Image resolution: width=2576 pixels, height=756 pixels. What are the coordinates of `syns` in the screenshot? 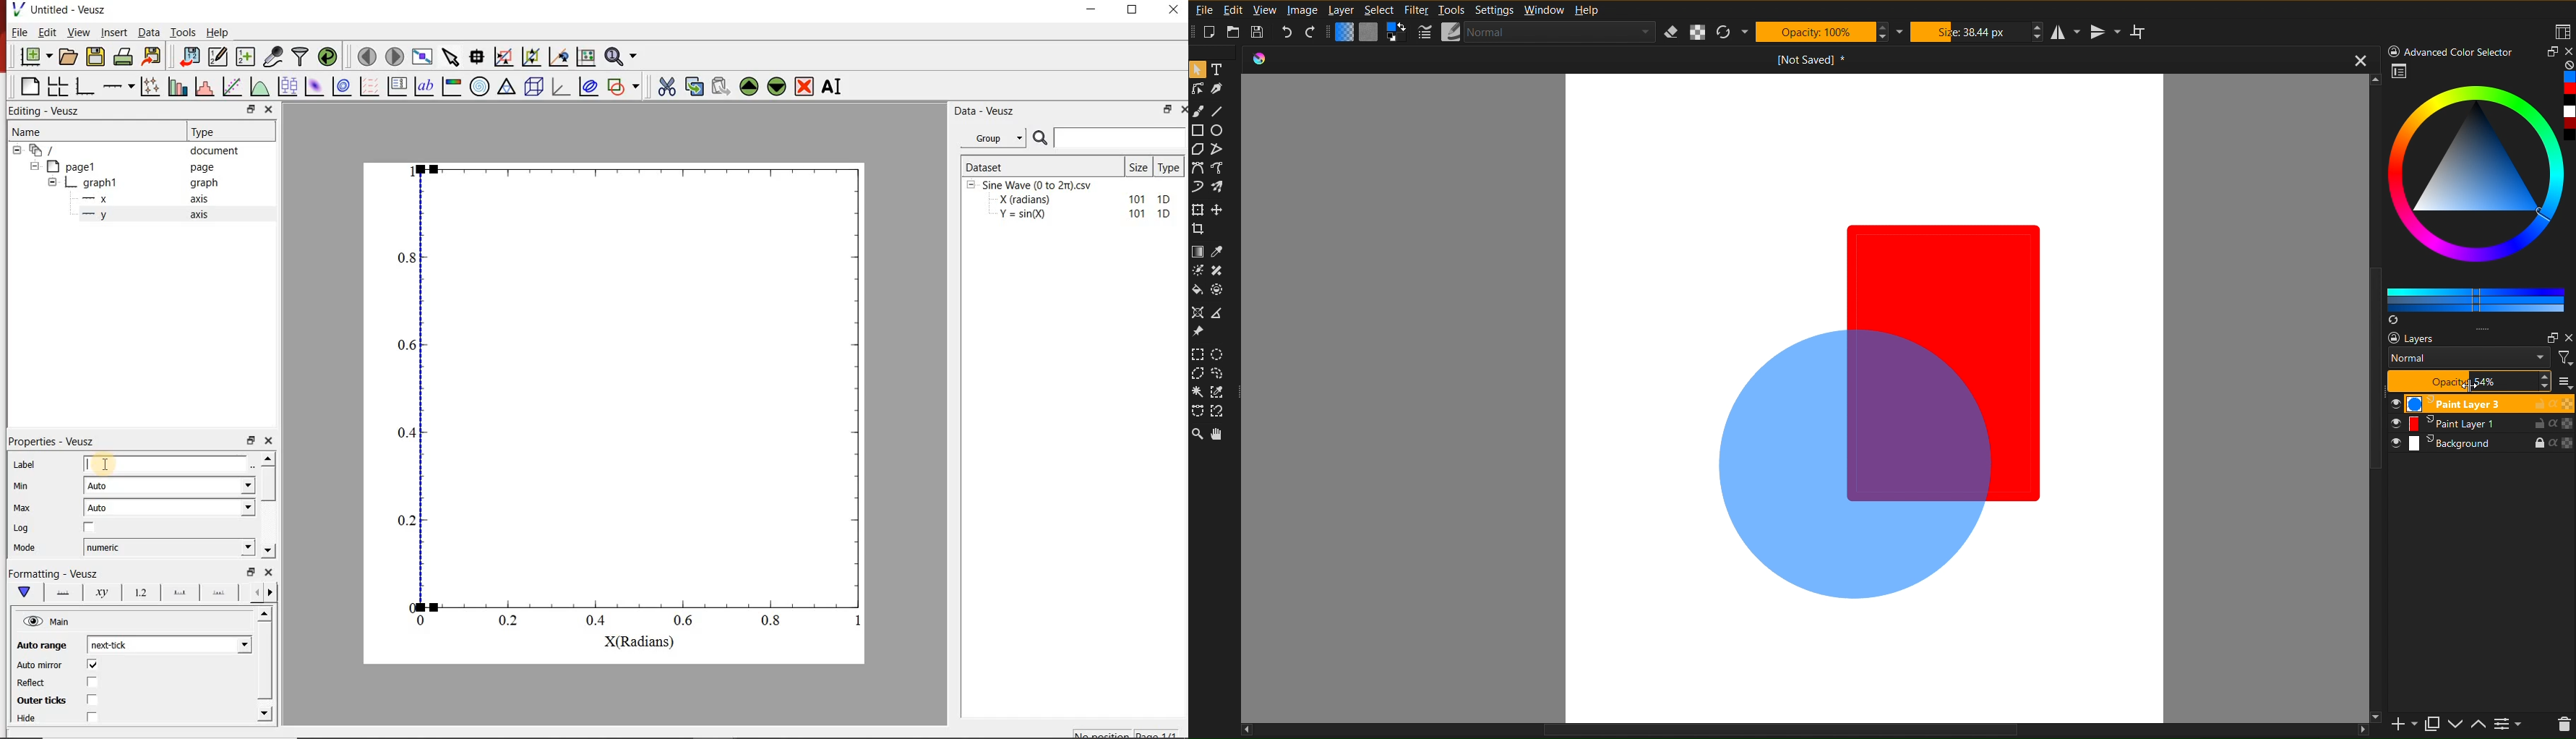 It's located at (2395, 321).